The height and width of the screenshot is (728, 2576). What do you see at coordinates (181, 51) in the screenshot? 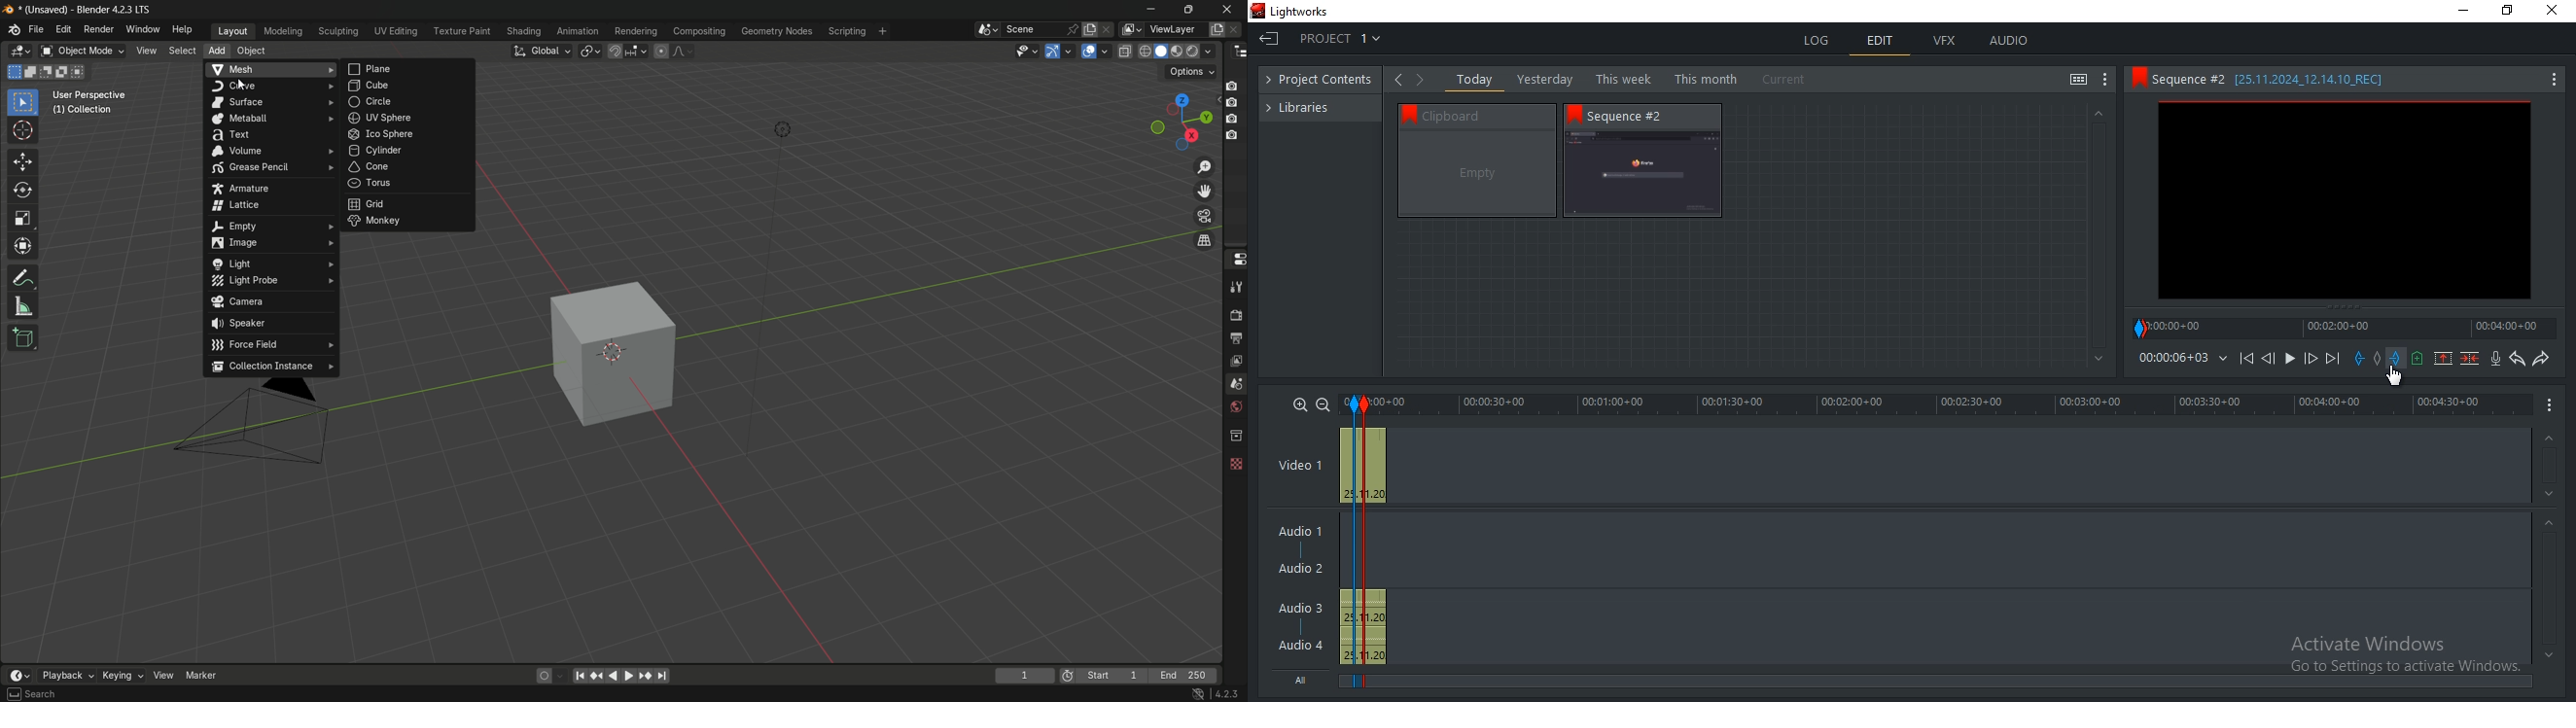
I see `select` at bounding box center [181, 51].